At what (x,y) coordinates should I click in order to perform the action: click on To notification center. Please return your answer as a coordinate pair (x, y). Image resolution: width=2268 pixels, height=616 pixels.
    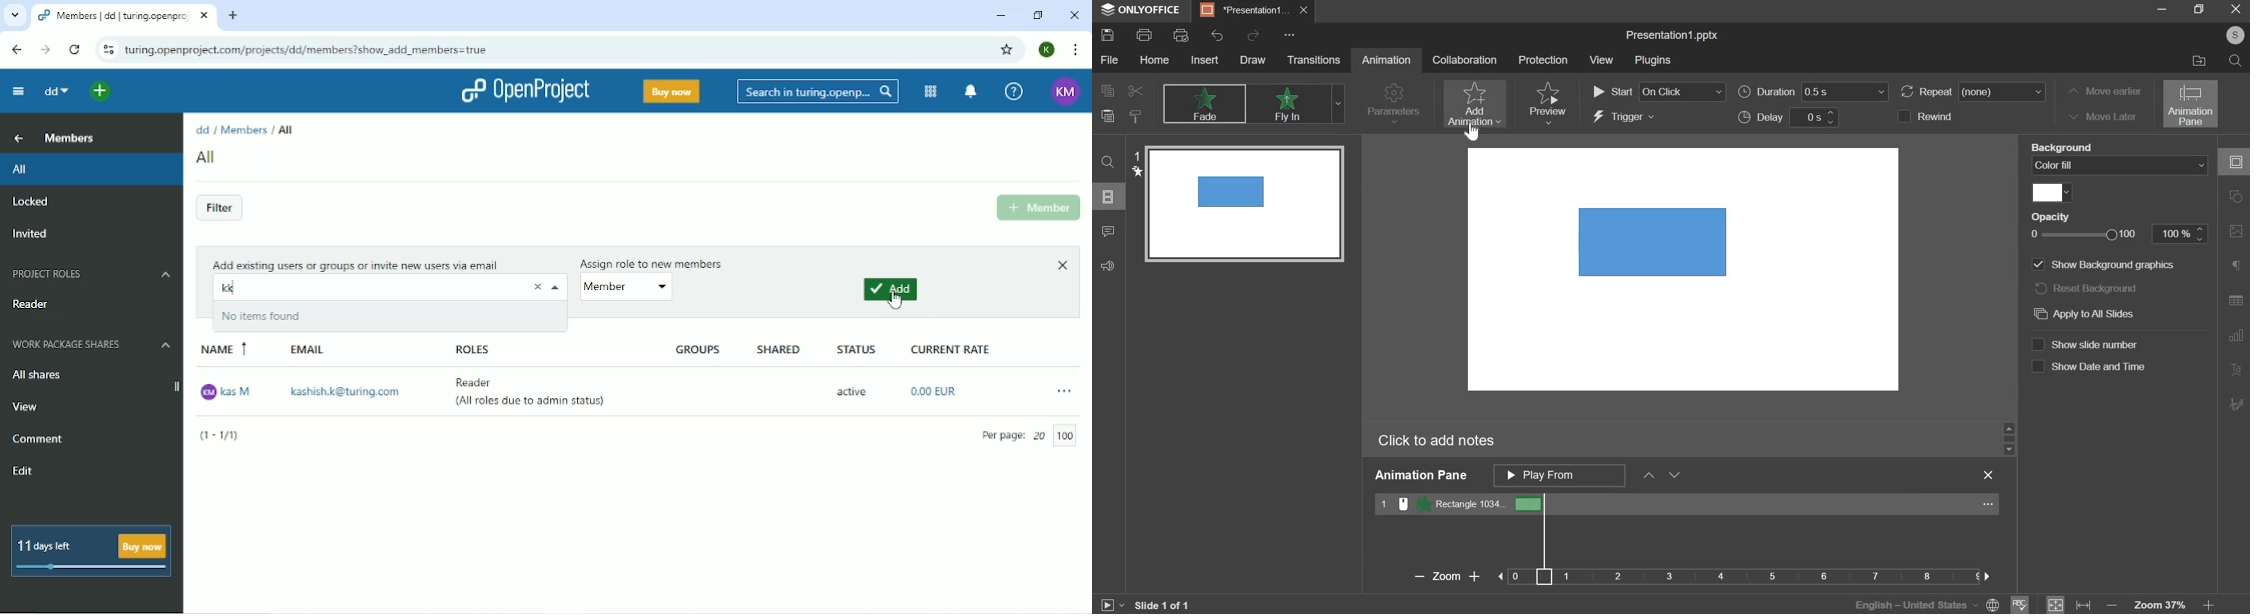
    Looking at the image, I should click on (969, 92).